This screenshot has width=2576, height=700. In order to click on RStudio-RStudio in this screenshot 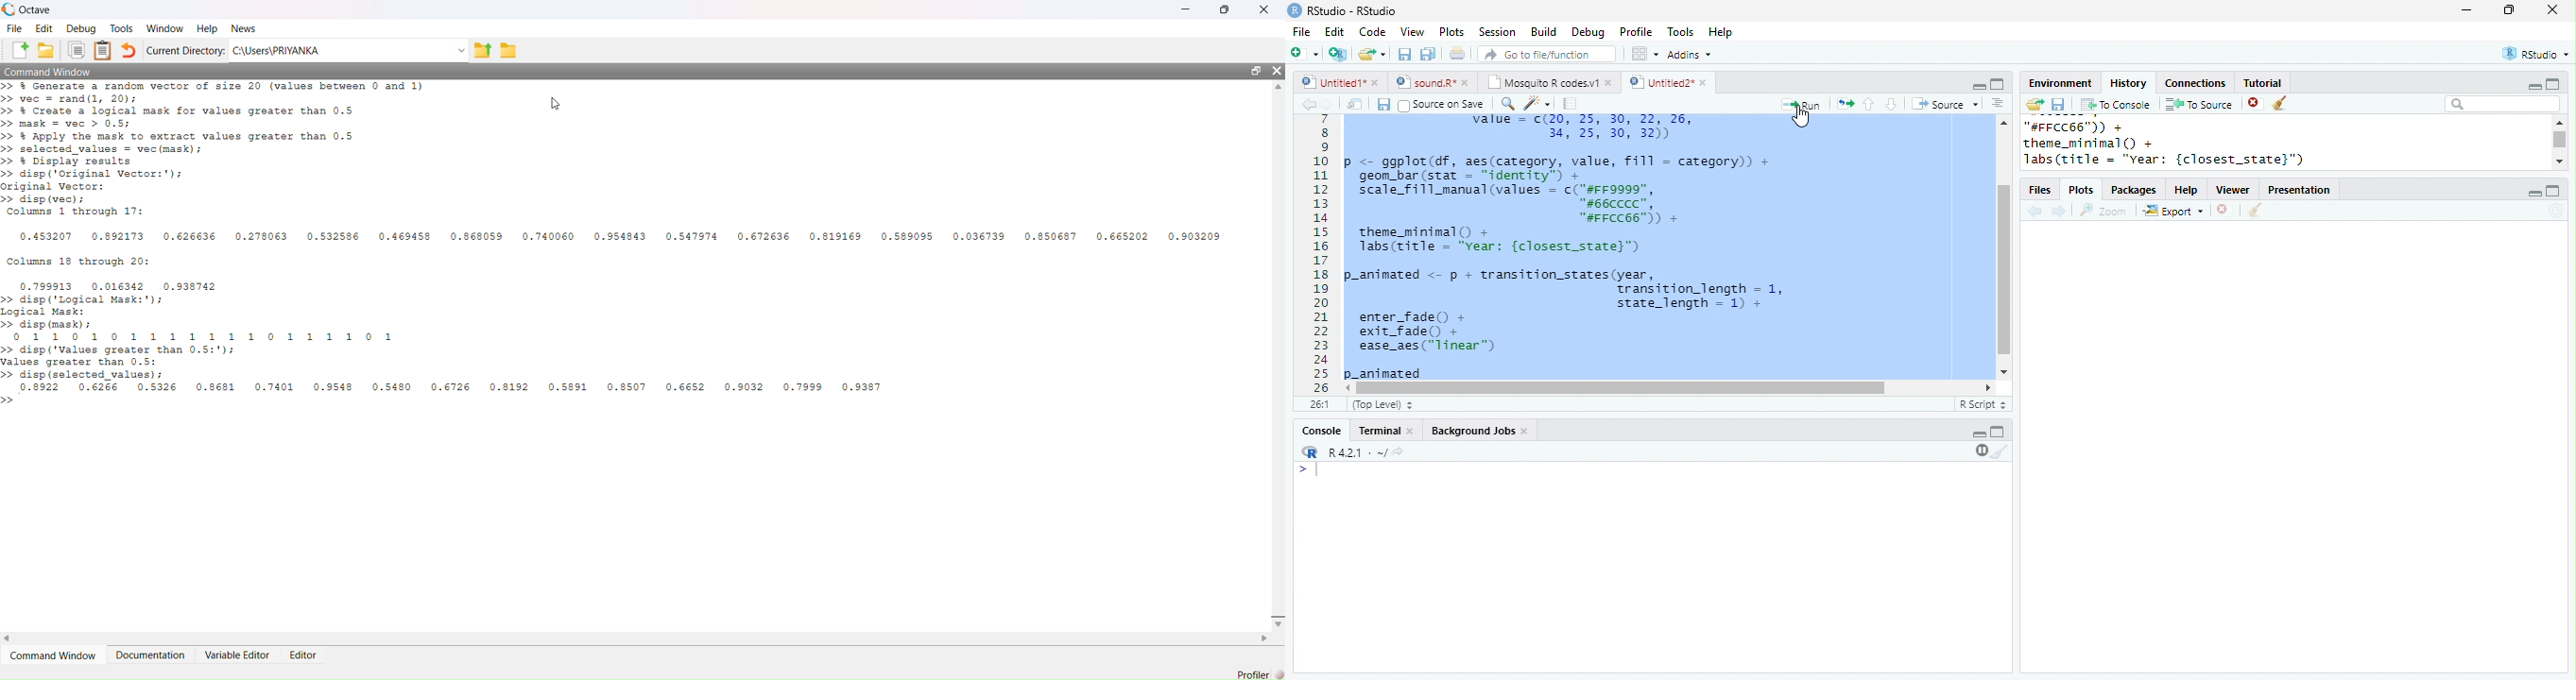, I will do `click(1352, 10)`.